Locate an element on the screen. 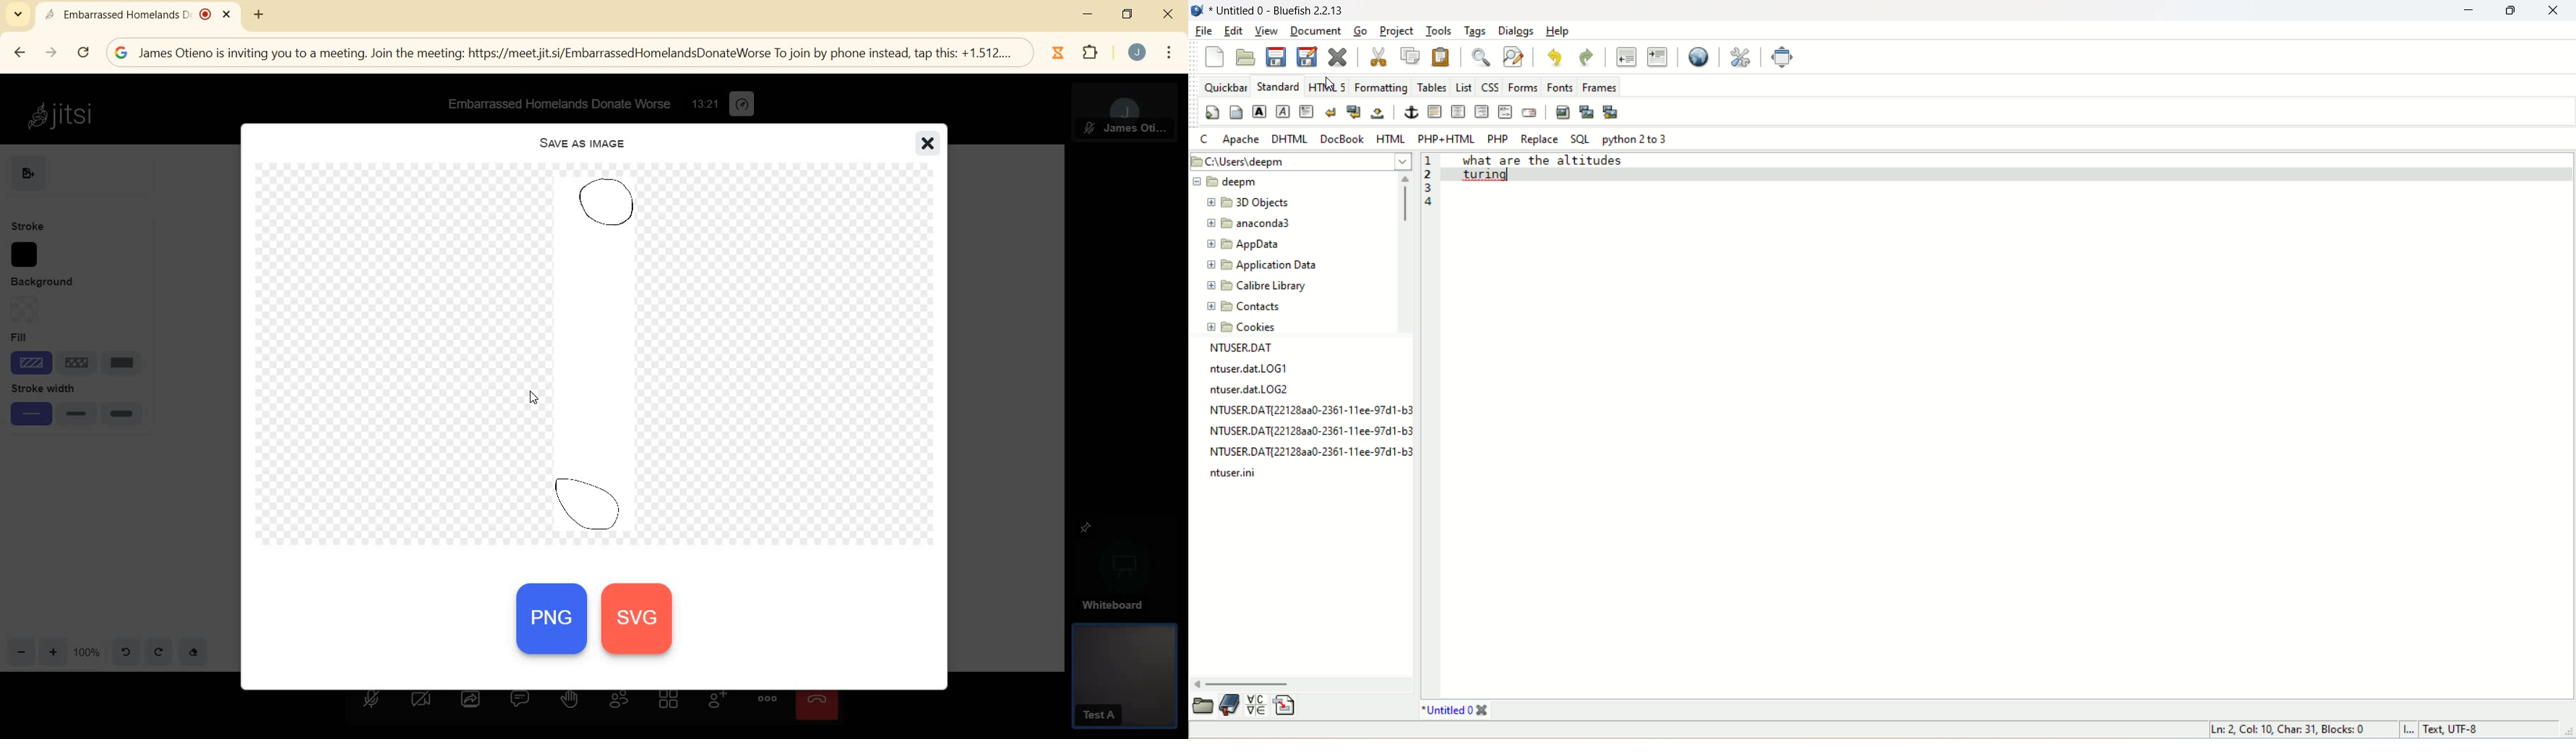 This screenshot has height=756, width=2576. close current file is located at coordinates (1337, 58).